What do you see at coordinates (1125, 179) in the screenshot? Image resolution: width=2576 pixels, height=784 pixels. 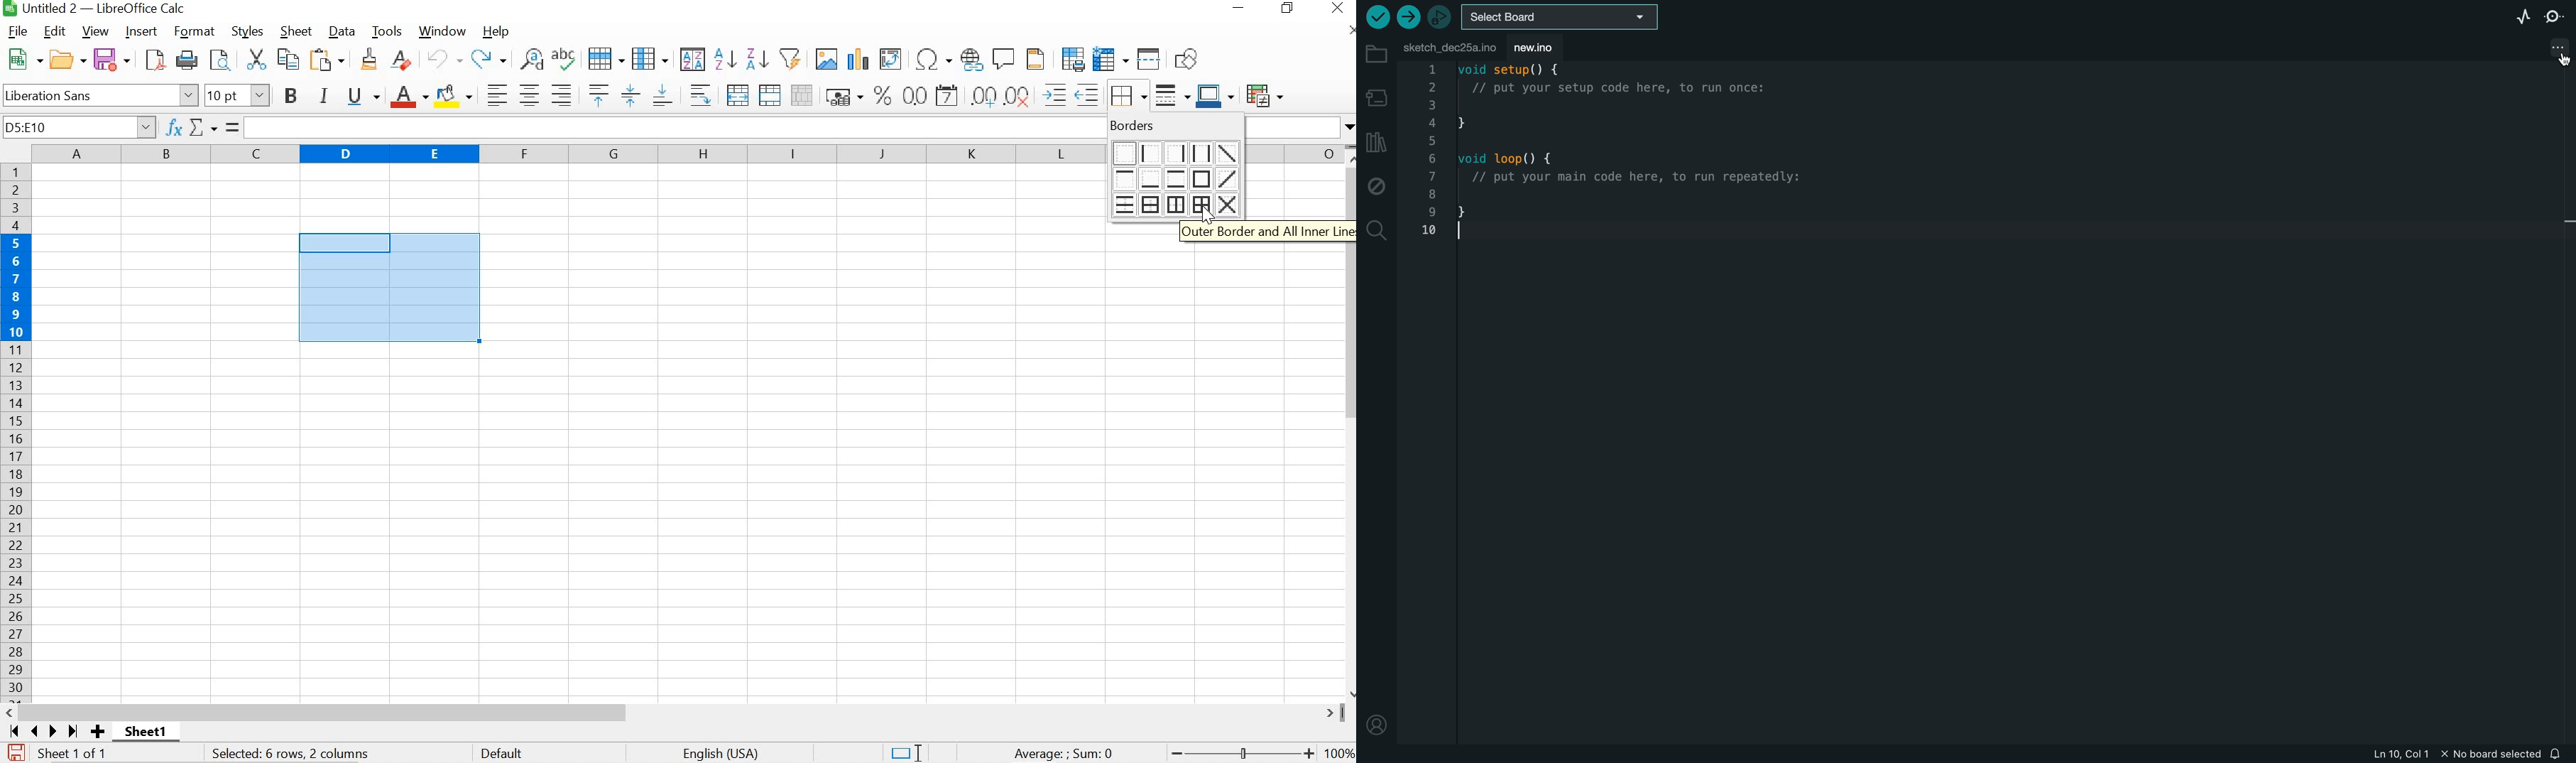 I see `top border` at bounding box center [1125, 179].